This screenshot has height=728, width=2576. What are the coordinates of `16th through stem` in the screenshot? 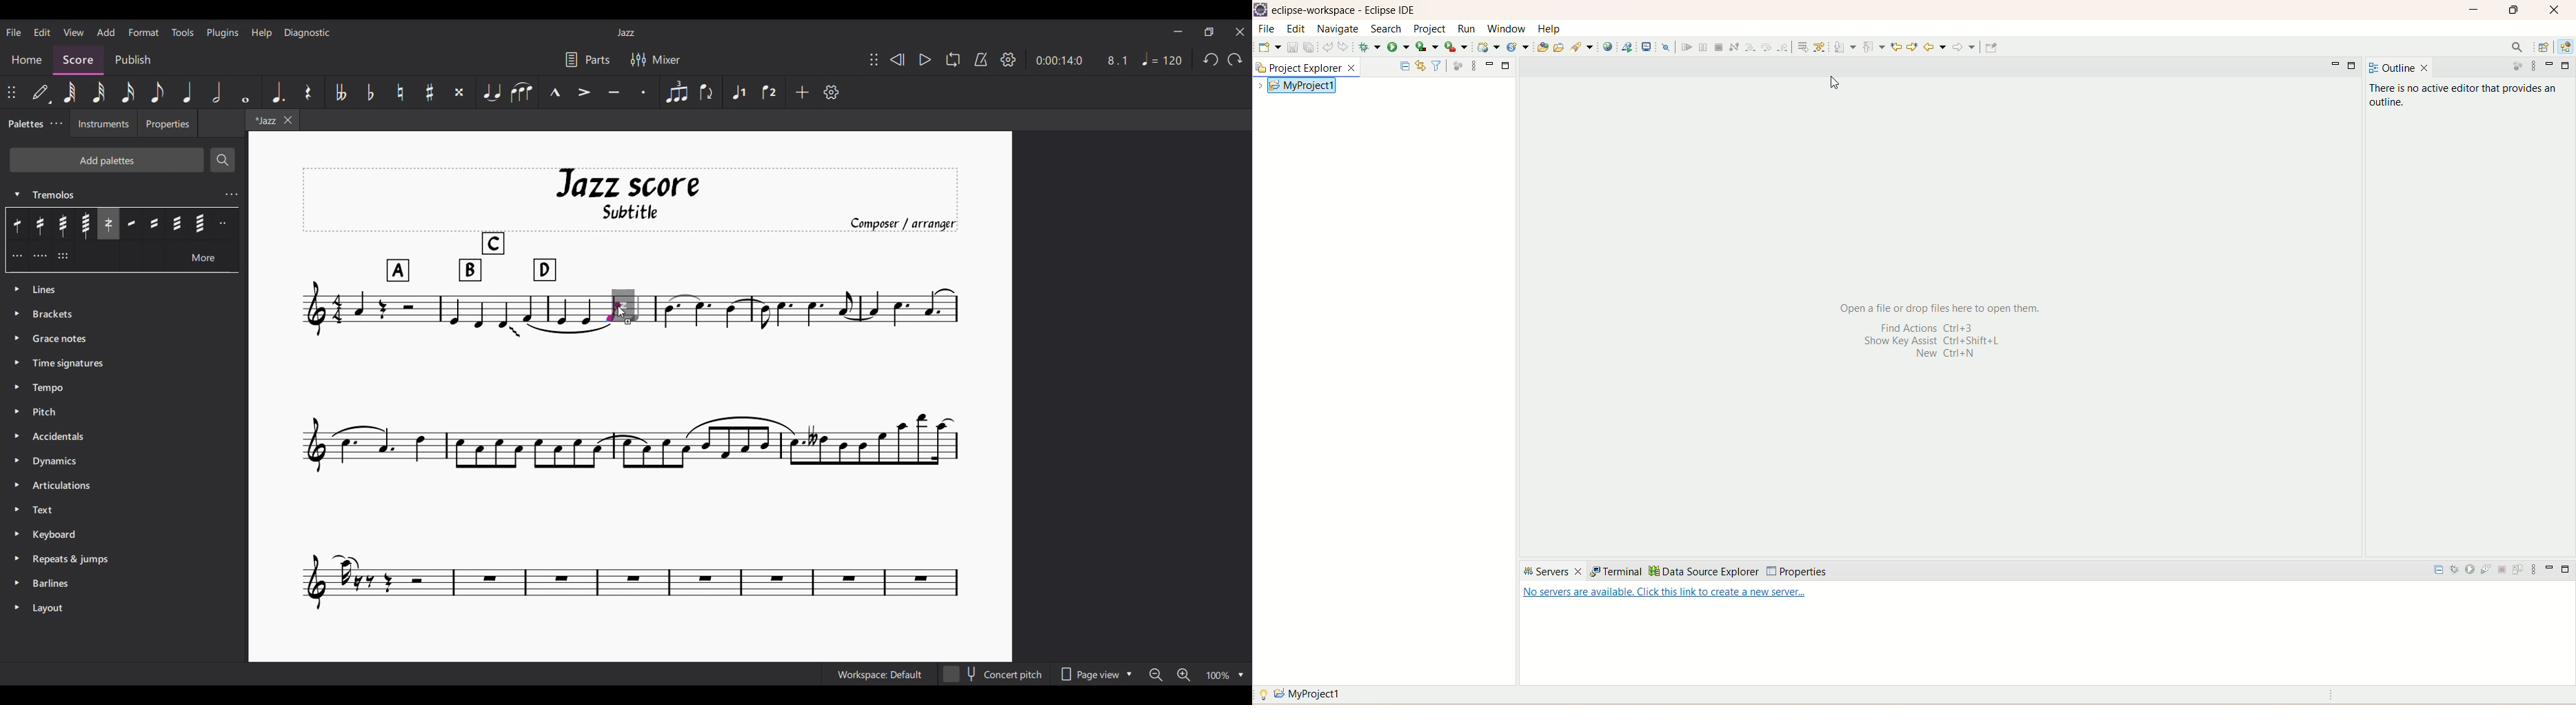 It's located at (41, 224).